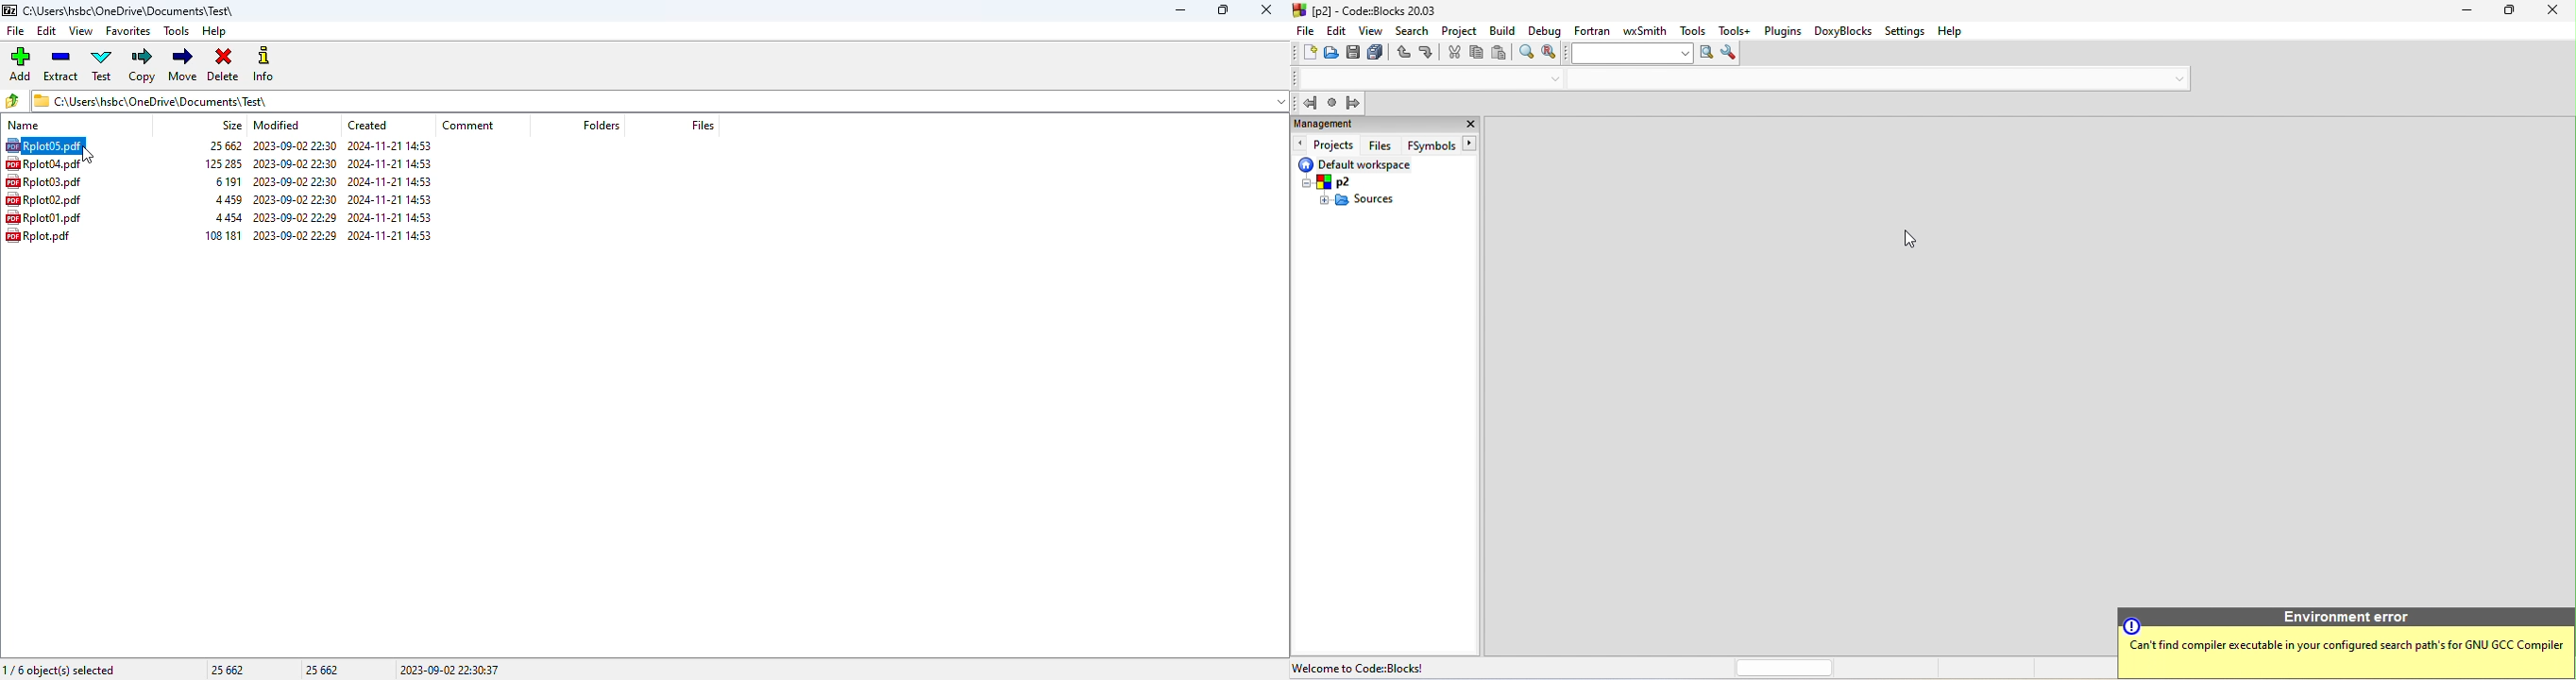  I want to click on start here, so click(1512, 129).